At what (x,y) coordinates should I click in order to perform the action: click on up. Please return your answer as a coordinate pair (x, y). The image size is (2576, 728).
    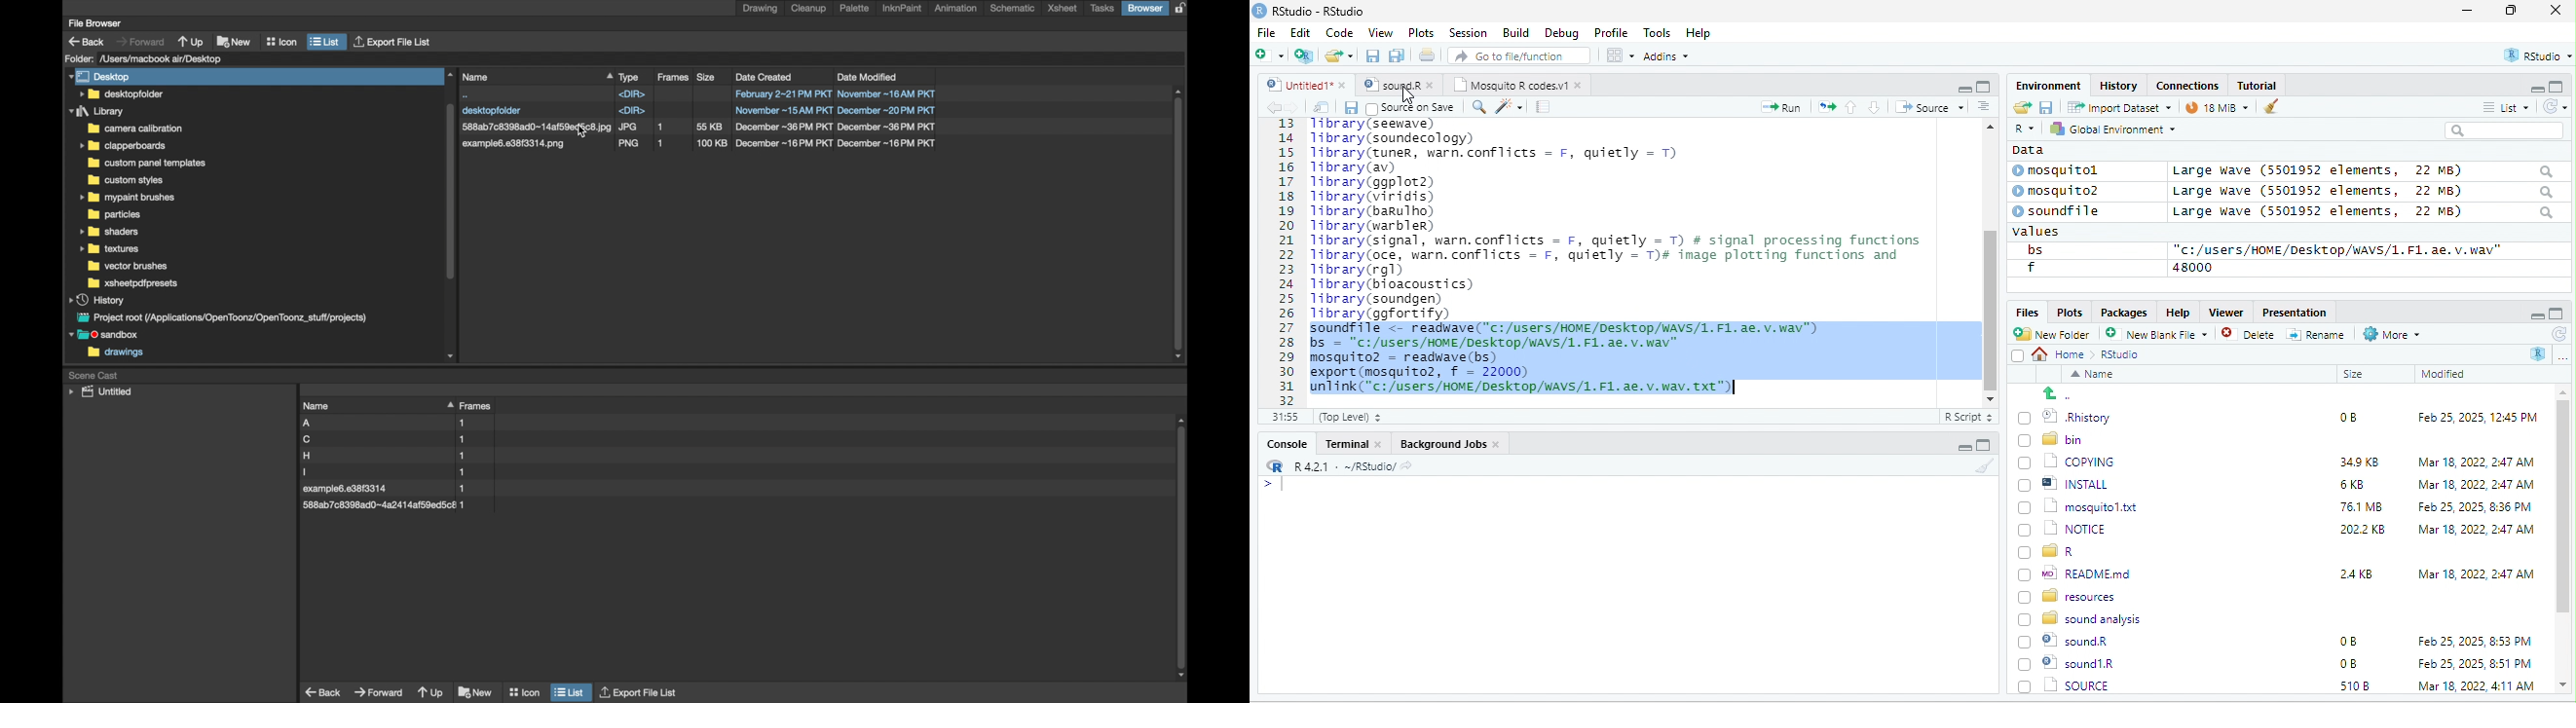
    Looking at the image, I should click on (1852, 106).